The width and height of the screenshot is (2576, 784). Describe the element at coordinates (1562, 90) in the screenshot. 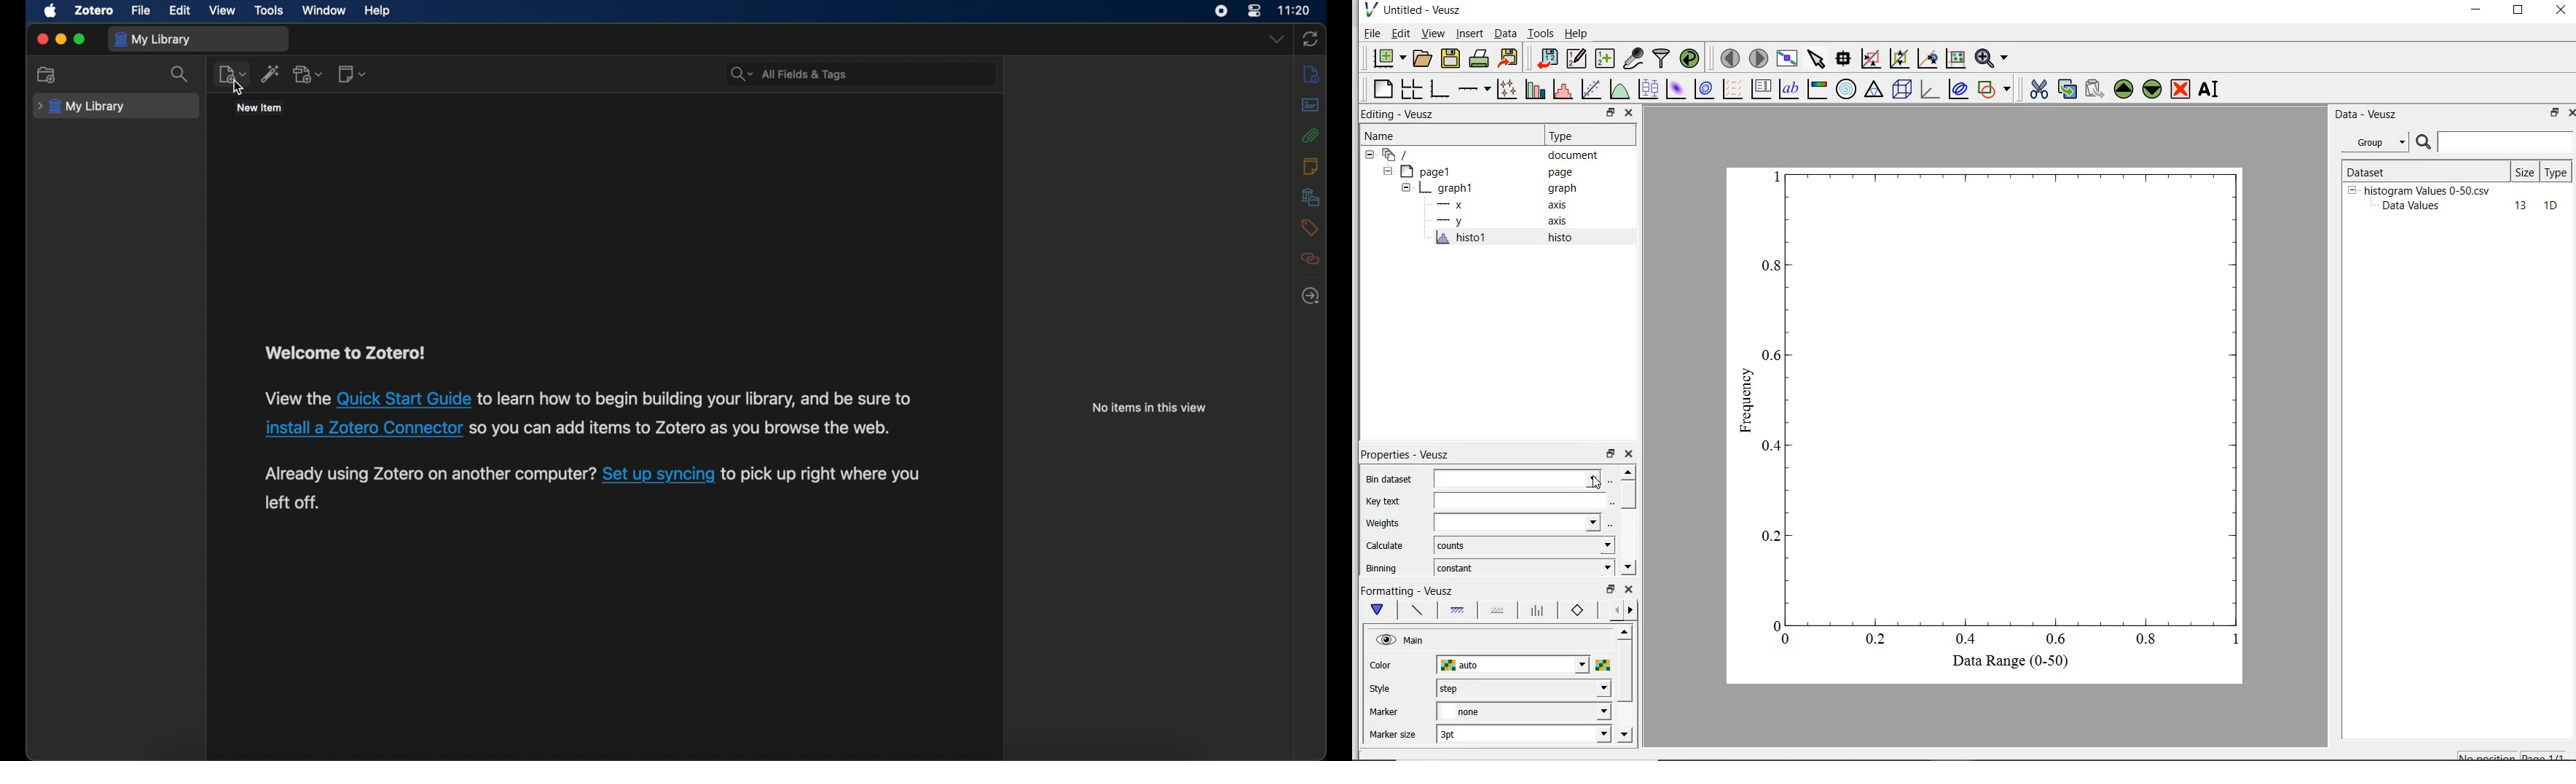

I see `histogram of a dataset` at that location.